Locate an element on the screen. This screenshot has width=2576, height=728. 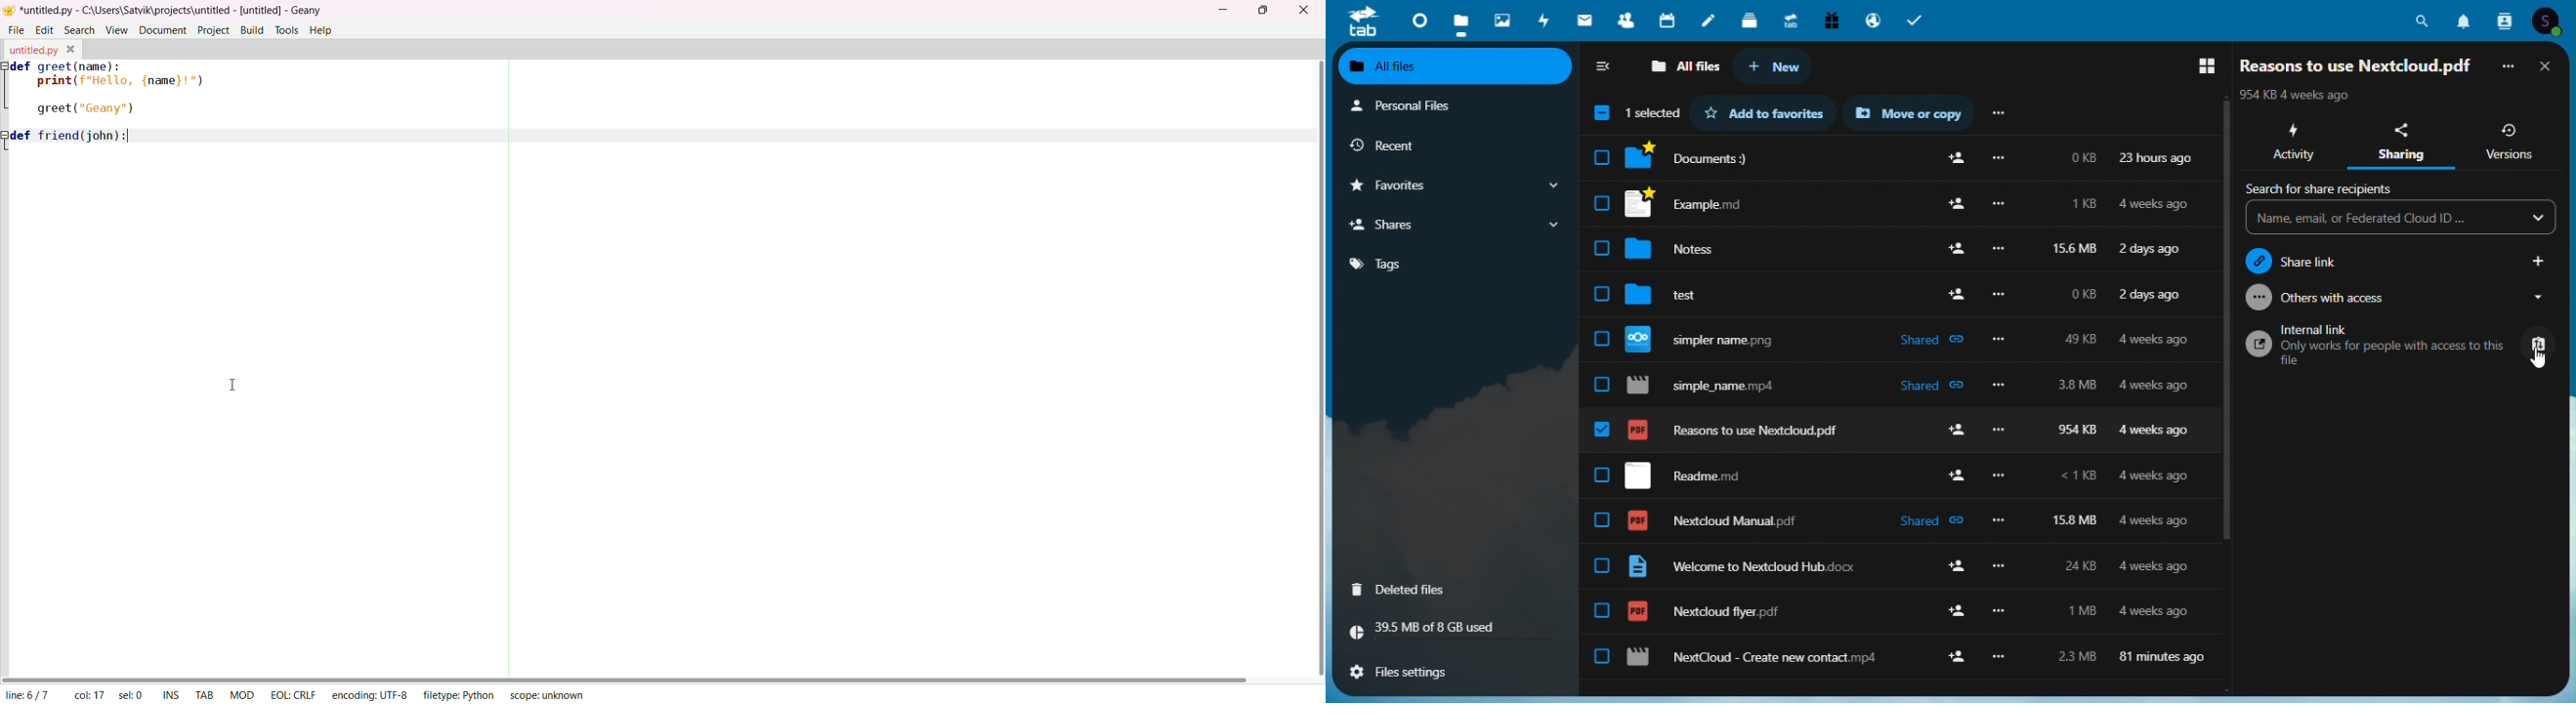
checkbox is located at coordinates (1604, 431).